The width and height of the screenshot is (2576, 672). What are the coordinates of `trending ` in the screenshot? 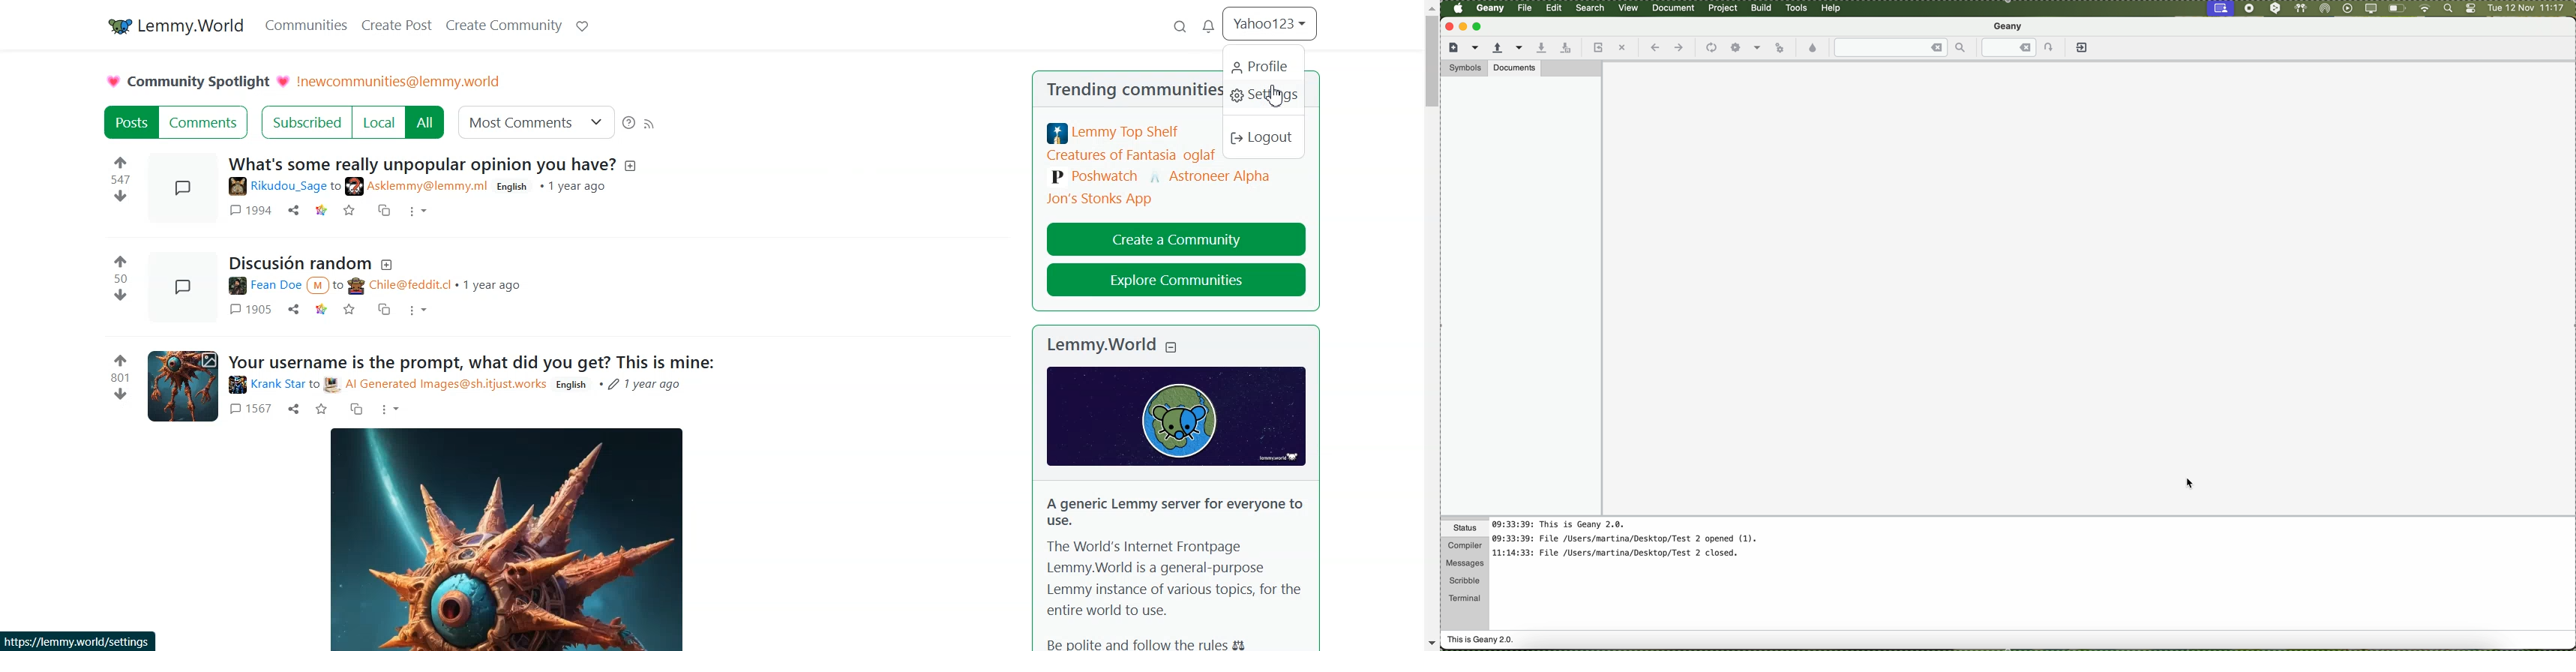 It's located at (1077, 88).